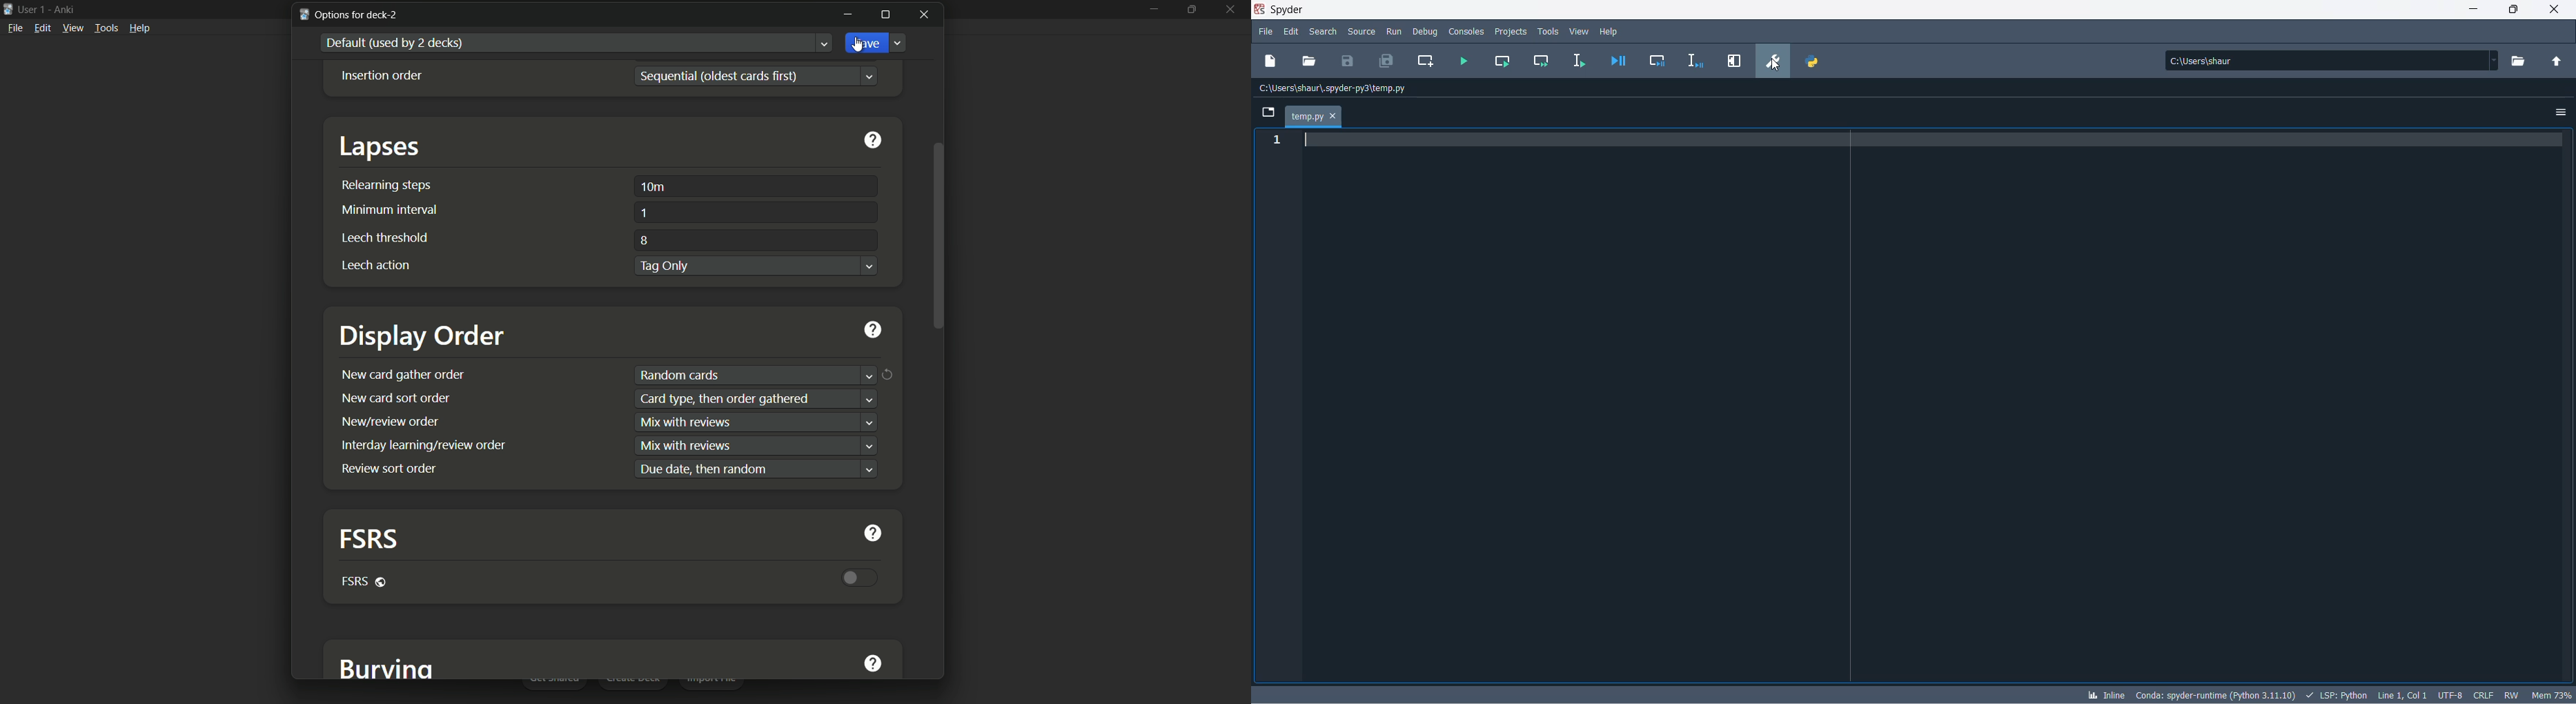 This screenshot has width=2576, height=728. Describe the element at coordinates (654, 186) in the screenshot. I see `10m` at that location.